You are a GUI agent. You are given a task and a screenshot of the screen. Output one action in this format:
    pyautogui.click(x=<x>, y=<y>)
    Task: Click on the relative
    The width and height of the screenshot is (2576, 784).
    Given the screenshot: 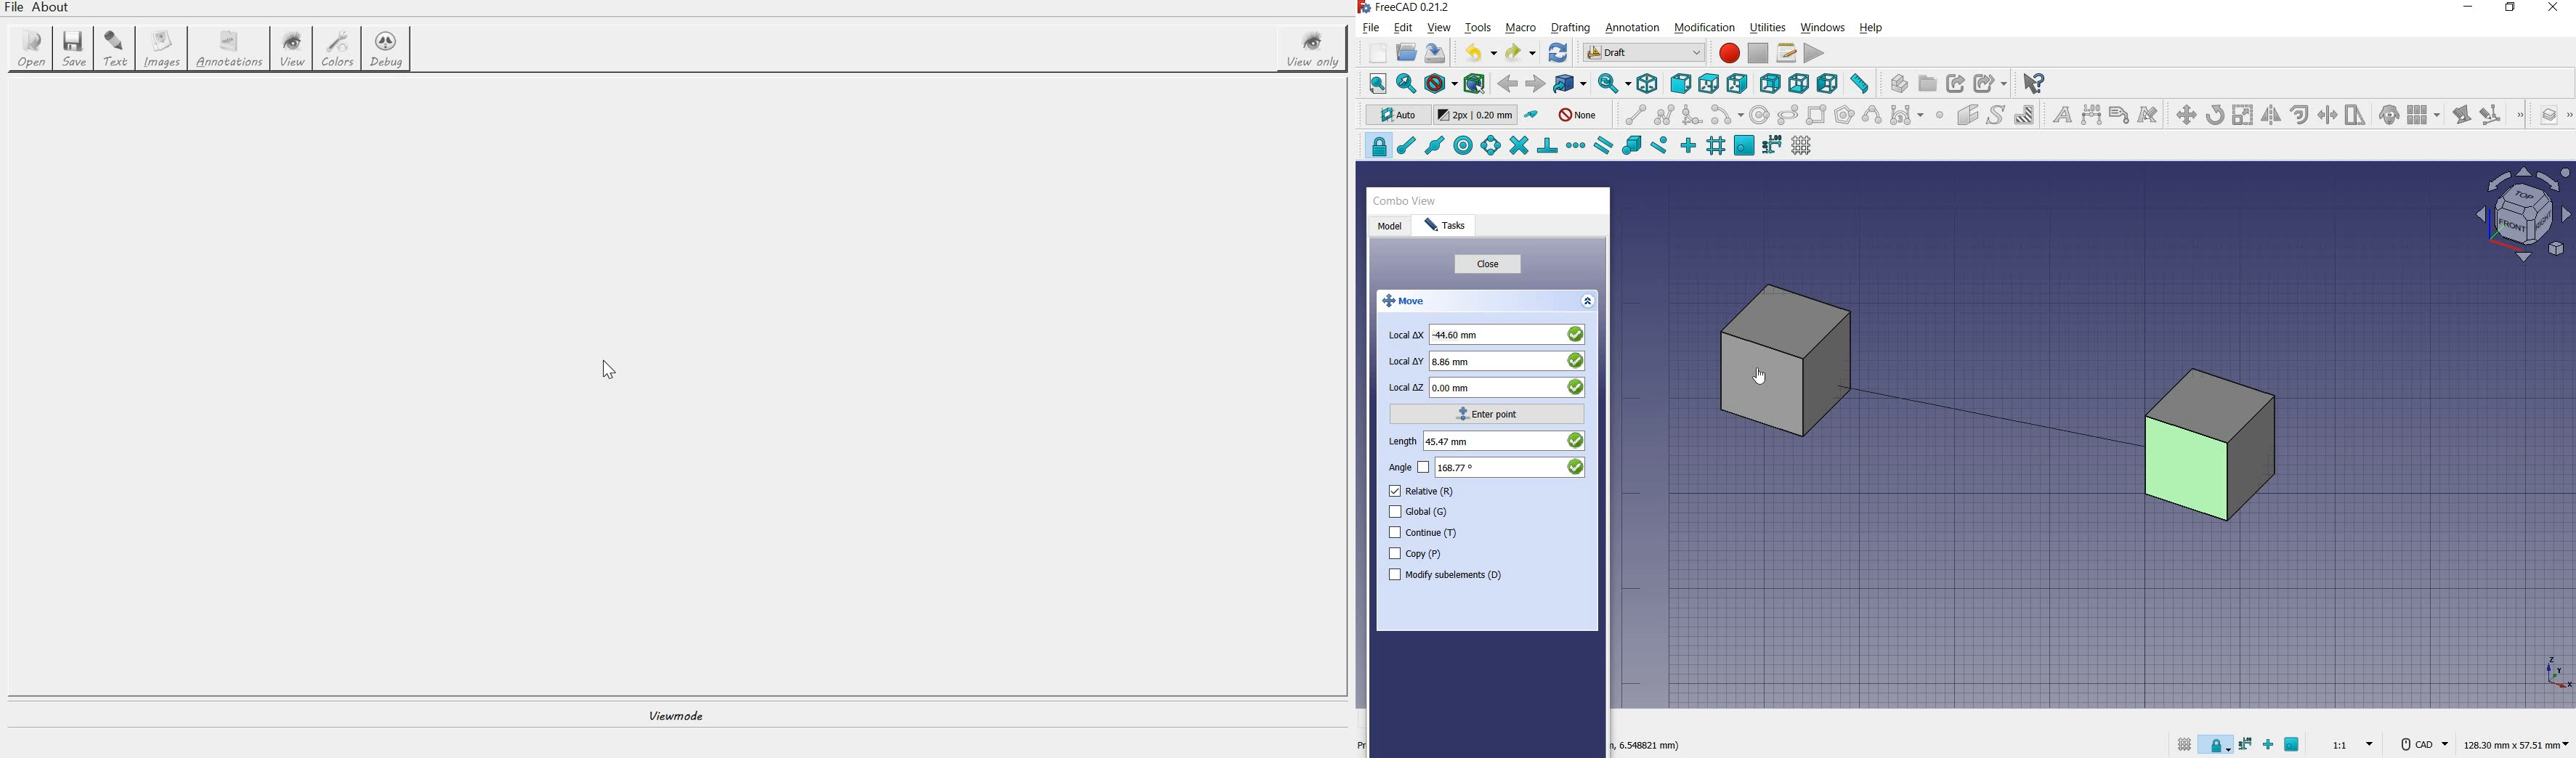 What is the action you would take?
    pyautogui.click(x=1422, y=491)
    